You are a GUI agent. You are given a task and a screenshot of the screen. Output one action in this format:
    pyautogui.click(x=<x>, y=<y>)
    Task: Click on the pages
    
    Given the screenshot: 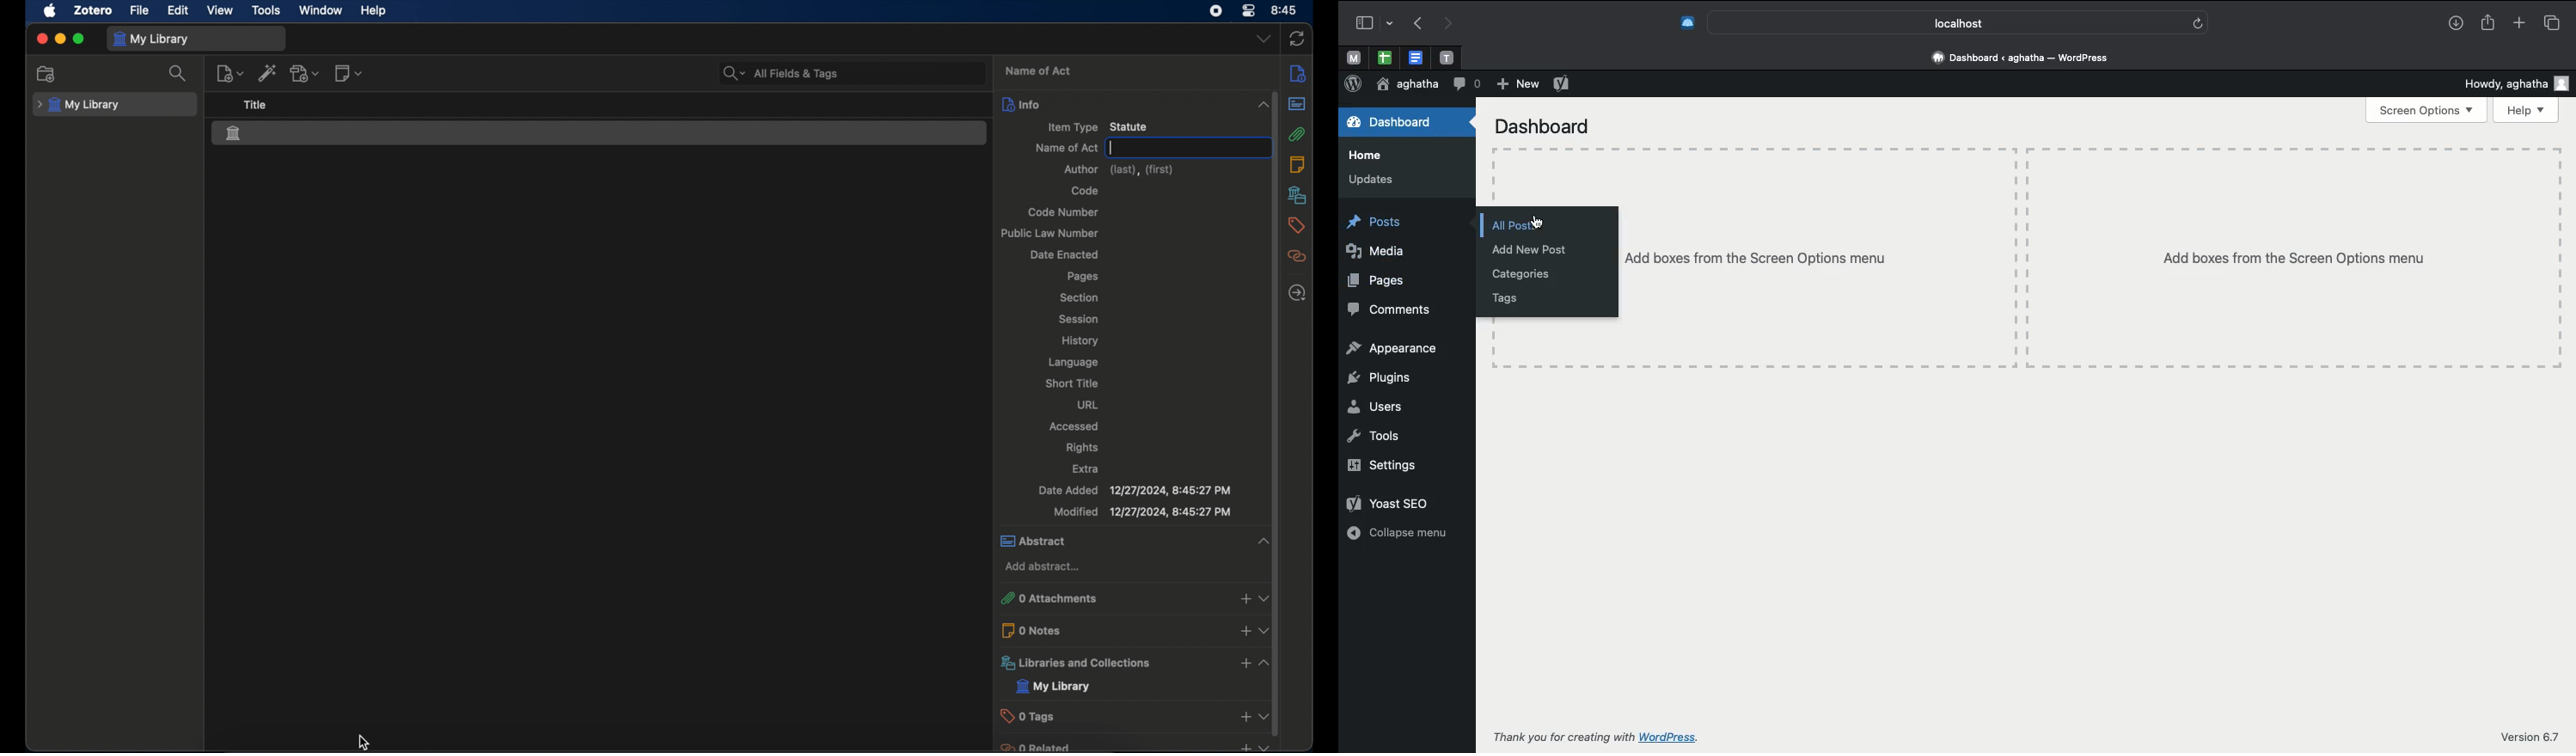 What is the action you would take?
    pyautogui.click(x=1083, y=277)
    